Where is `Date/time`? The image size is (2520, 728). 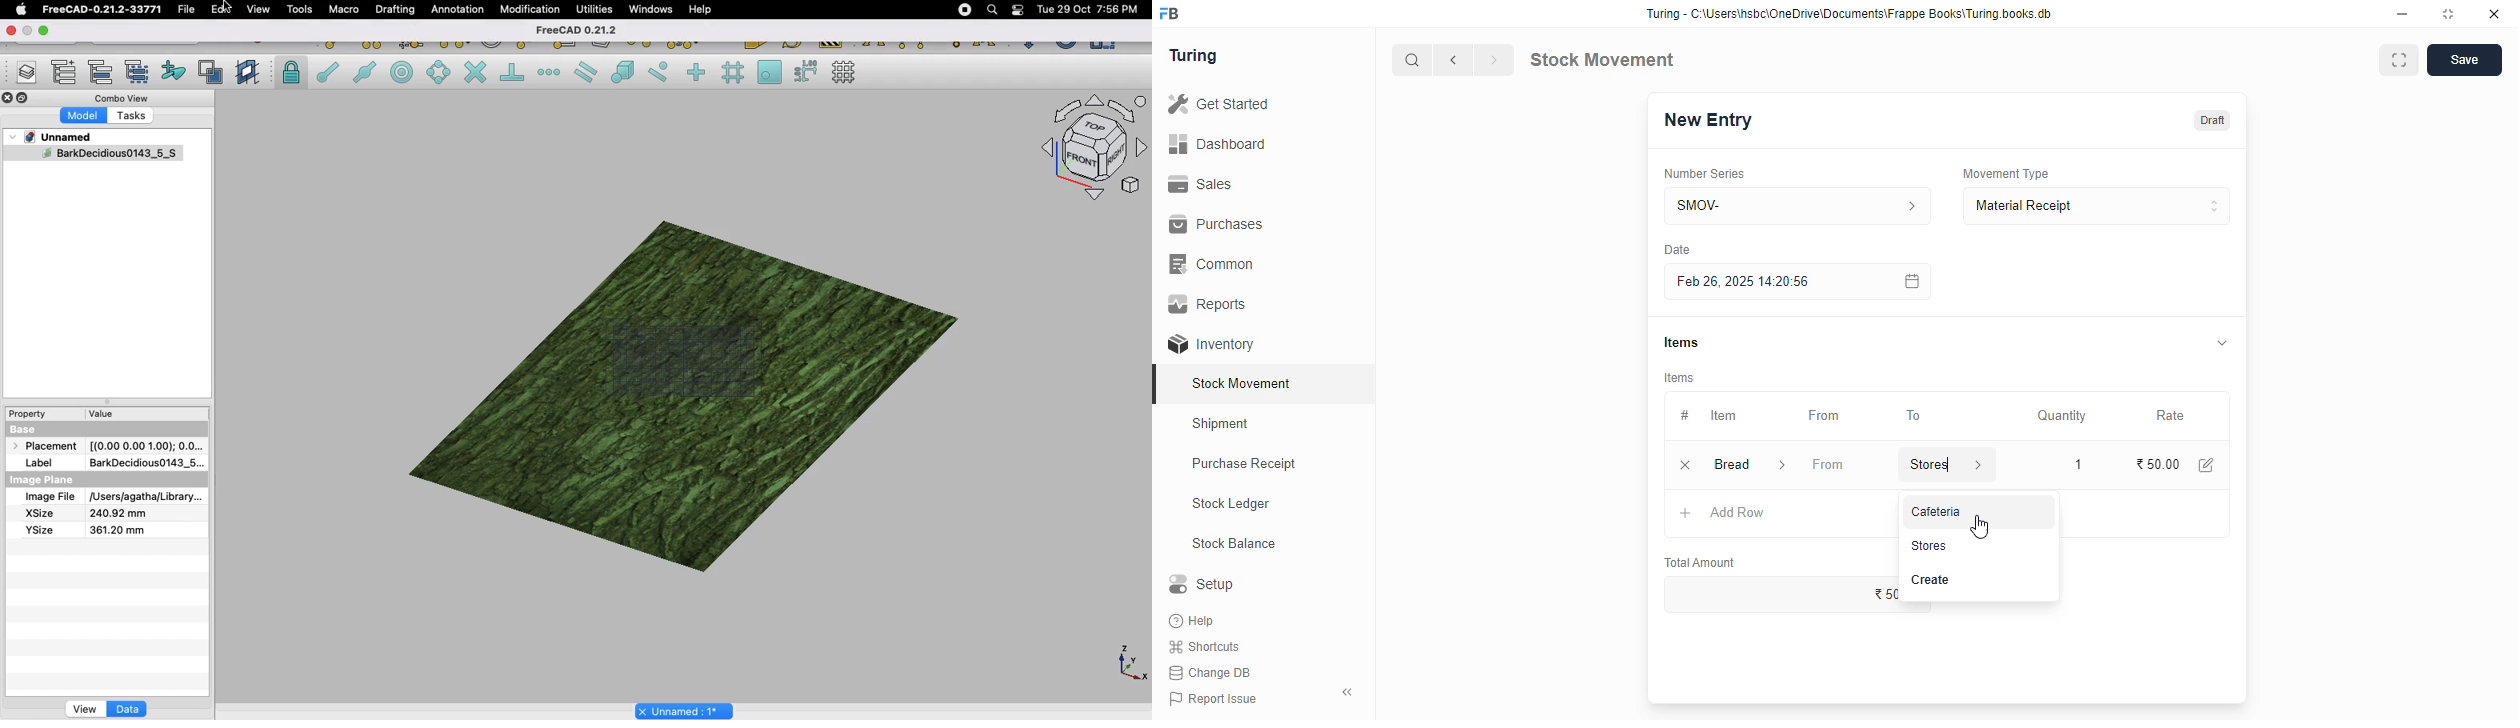
Date/time is located at coordinates (1087, 8).